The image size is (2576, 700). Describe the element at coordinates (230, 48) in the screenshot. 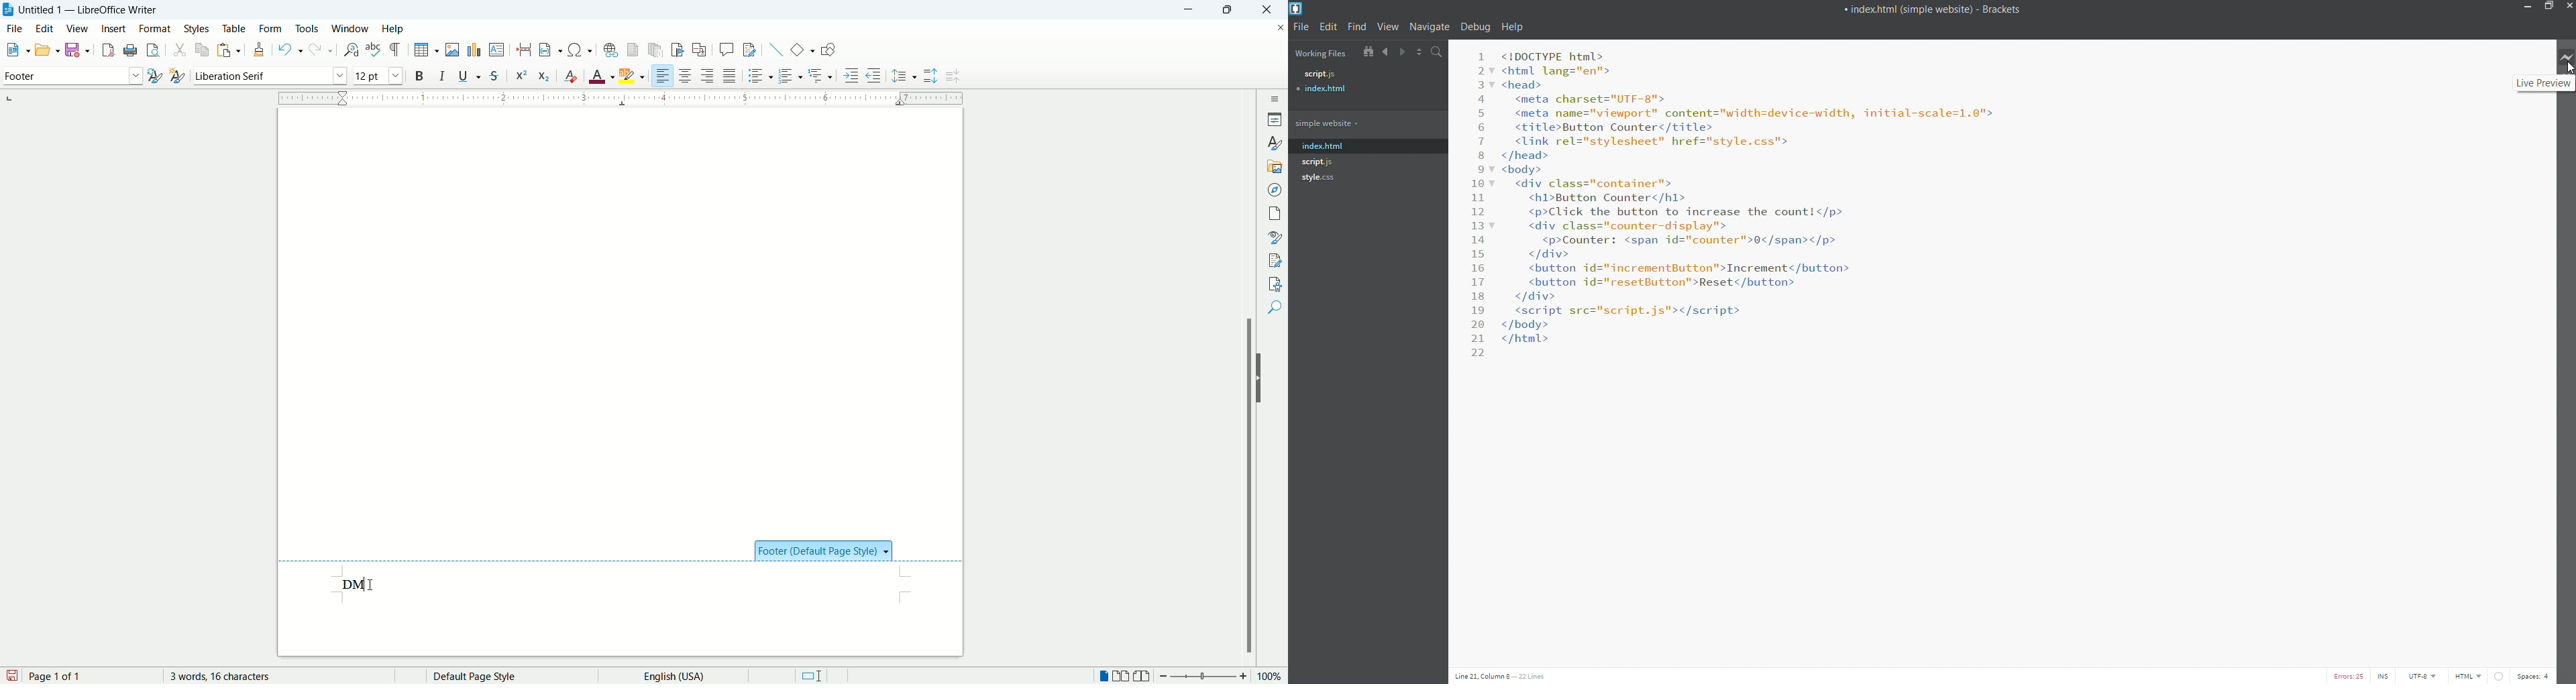

I see `paste` at that location.